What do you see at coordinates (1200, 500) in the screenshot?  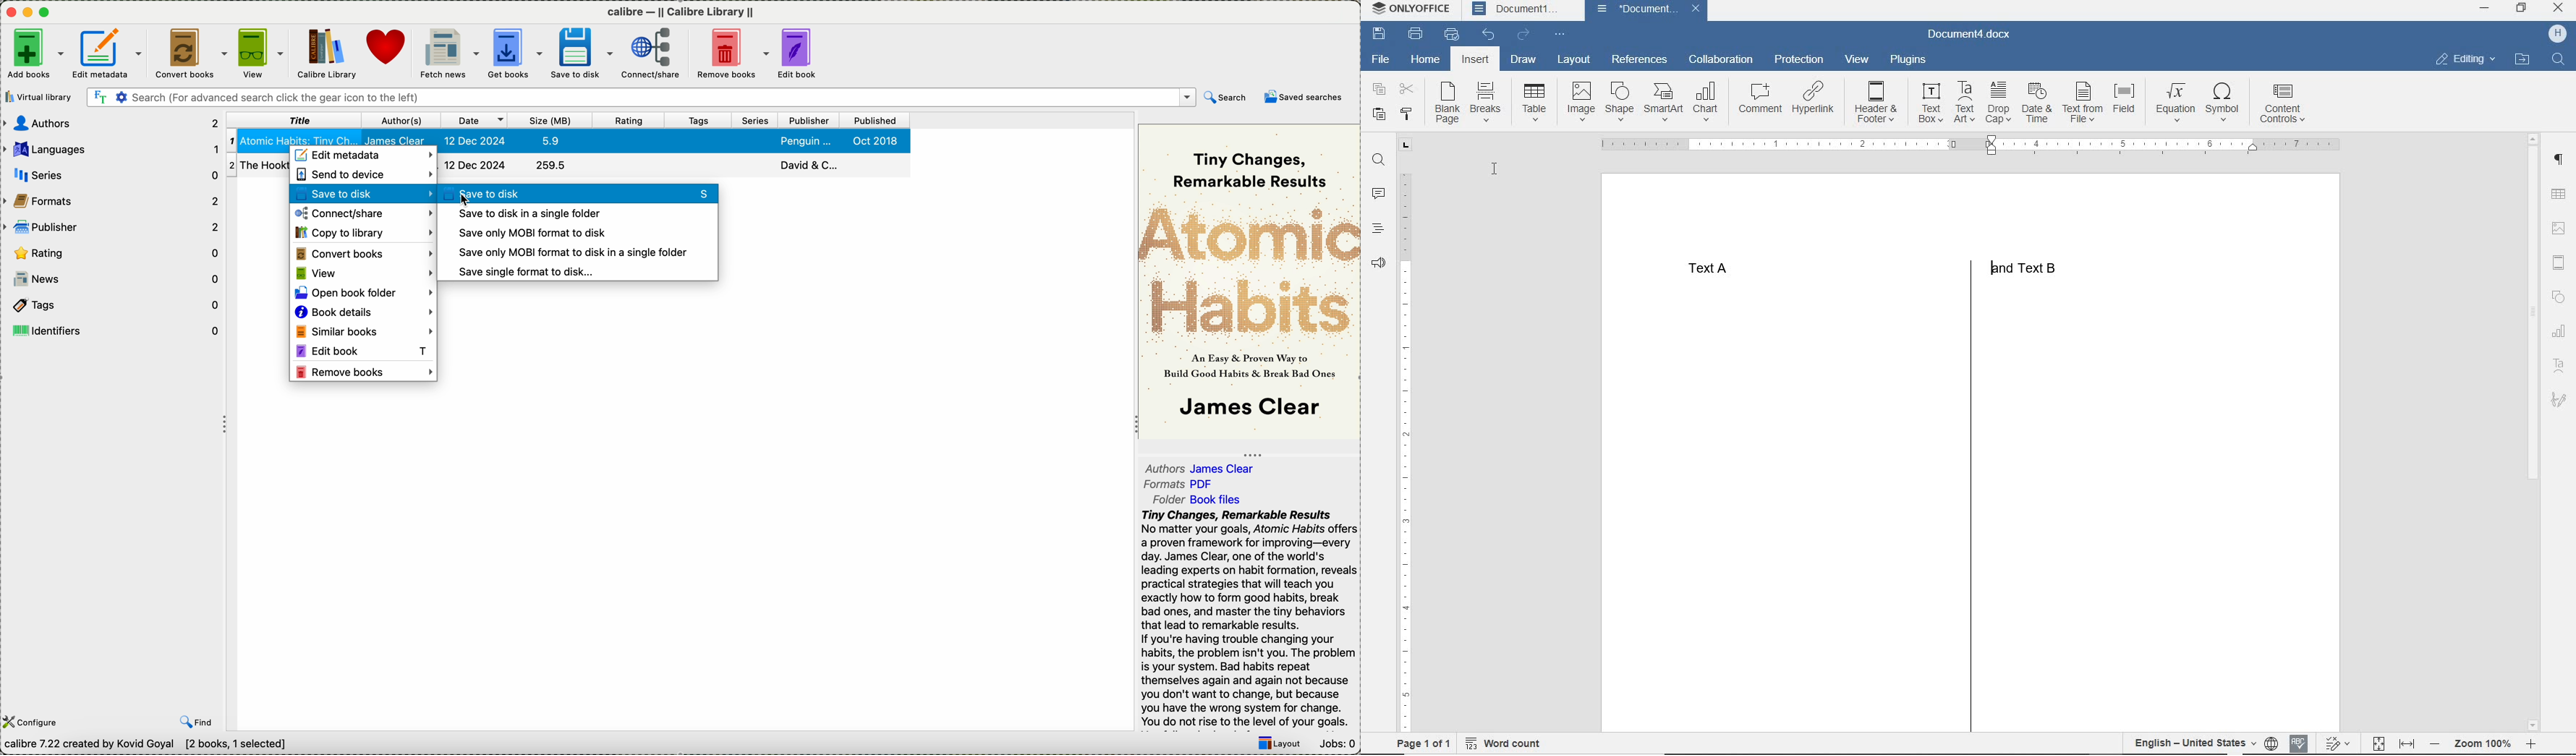 I see `folder` at bounding box center [1200, 500].